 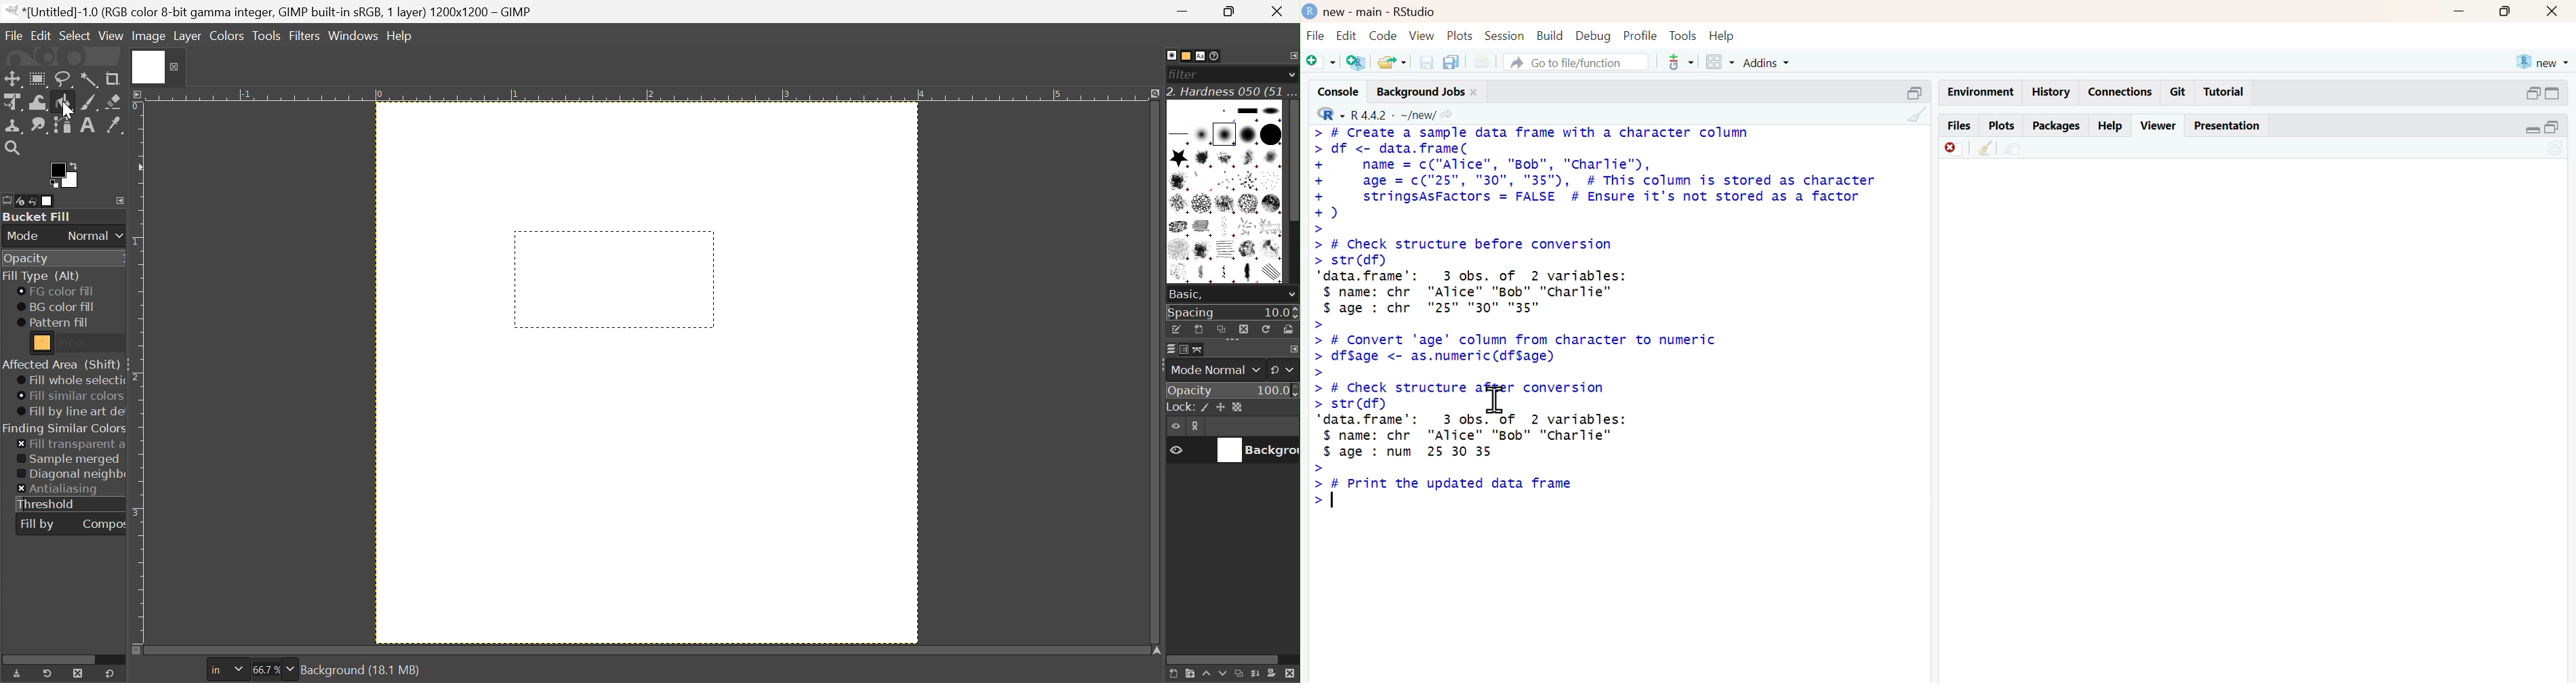 What do you see at coordinates (2552, 128) in the screenshot?
I see `open in separate window` at bounding box center [2552, 128].